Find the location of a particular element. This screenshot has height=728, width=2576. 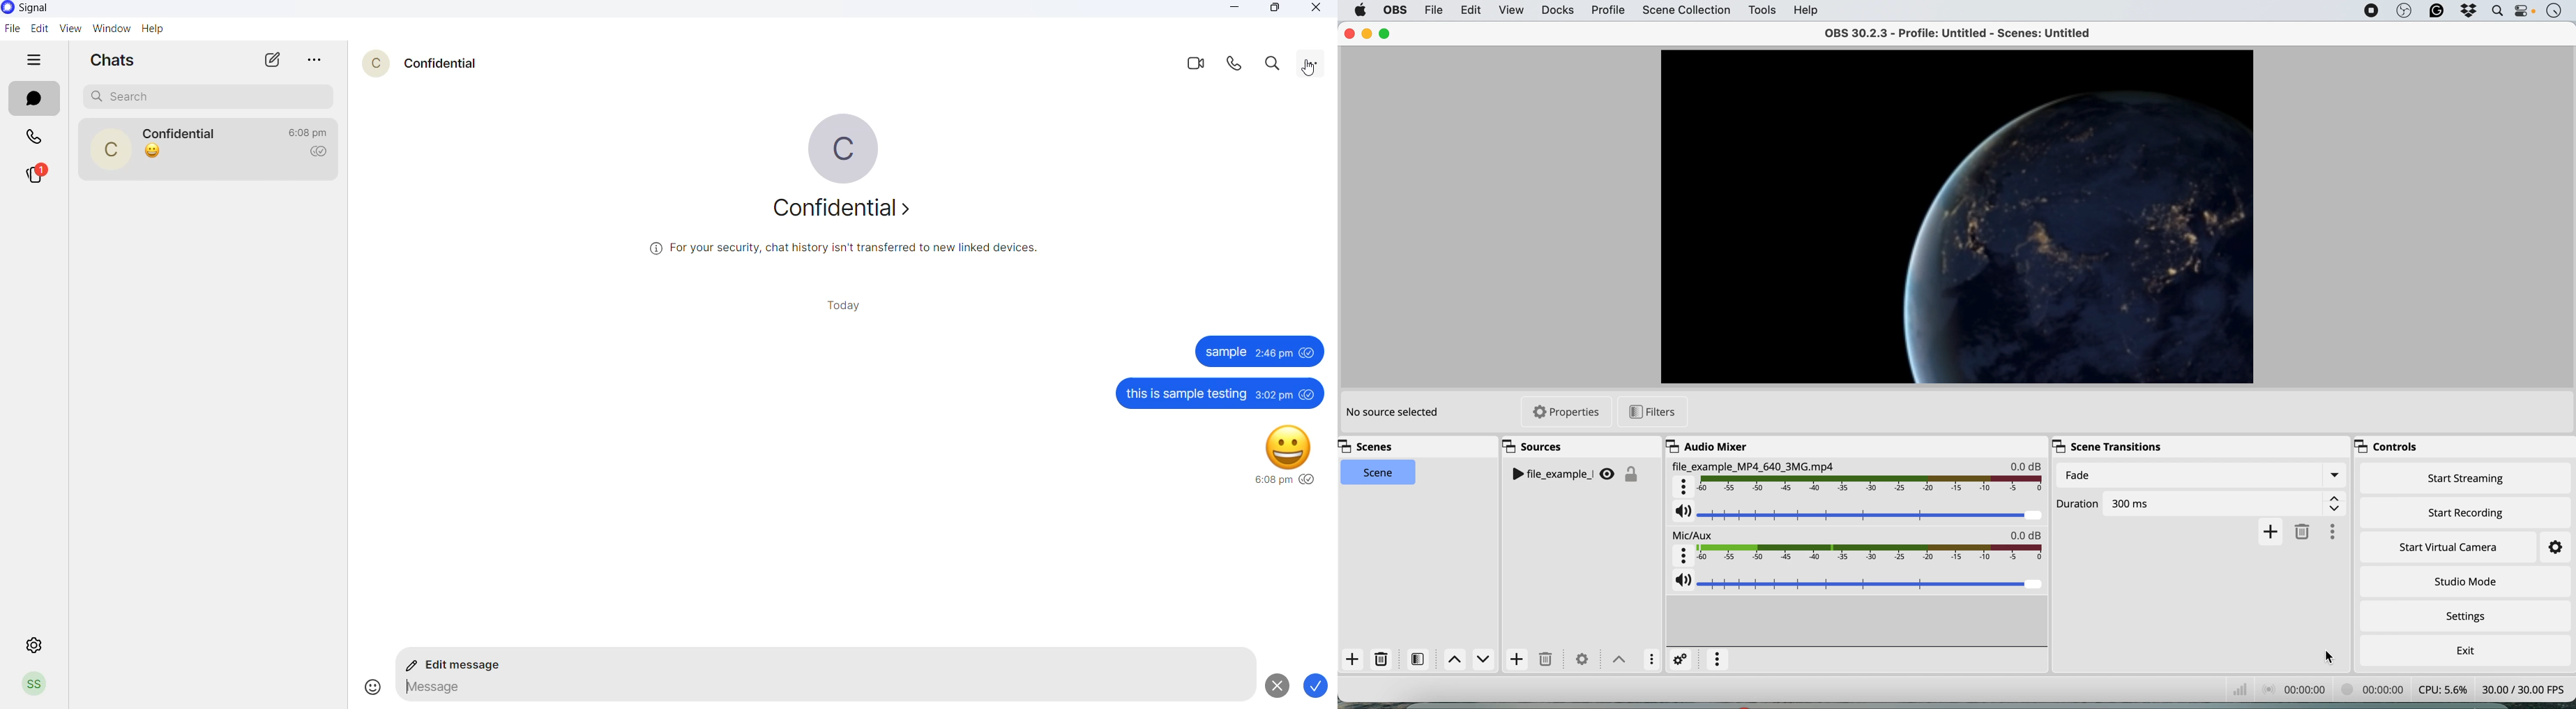

add scene is located at coordinates (1353, 660).